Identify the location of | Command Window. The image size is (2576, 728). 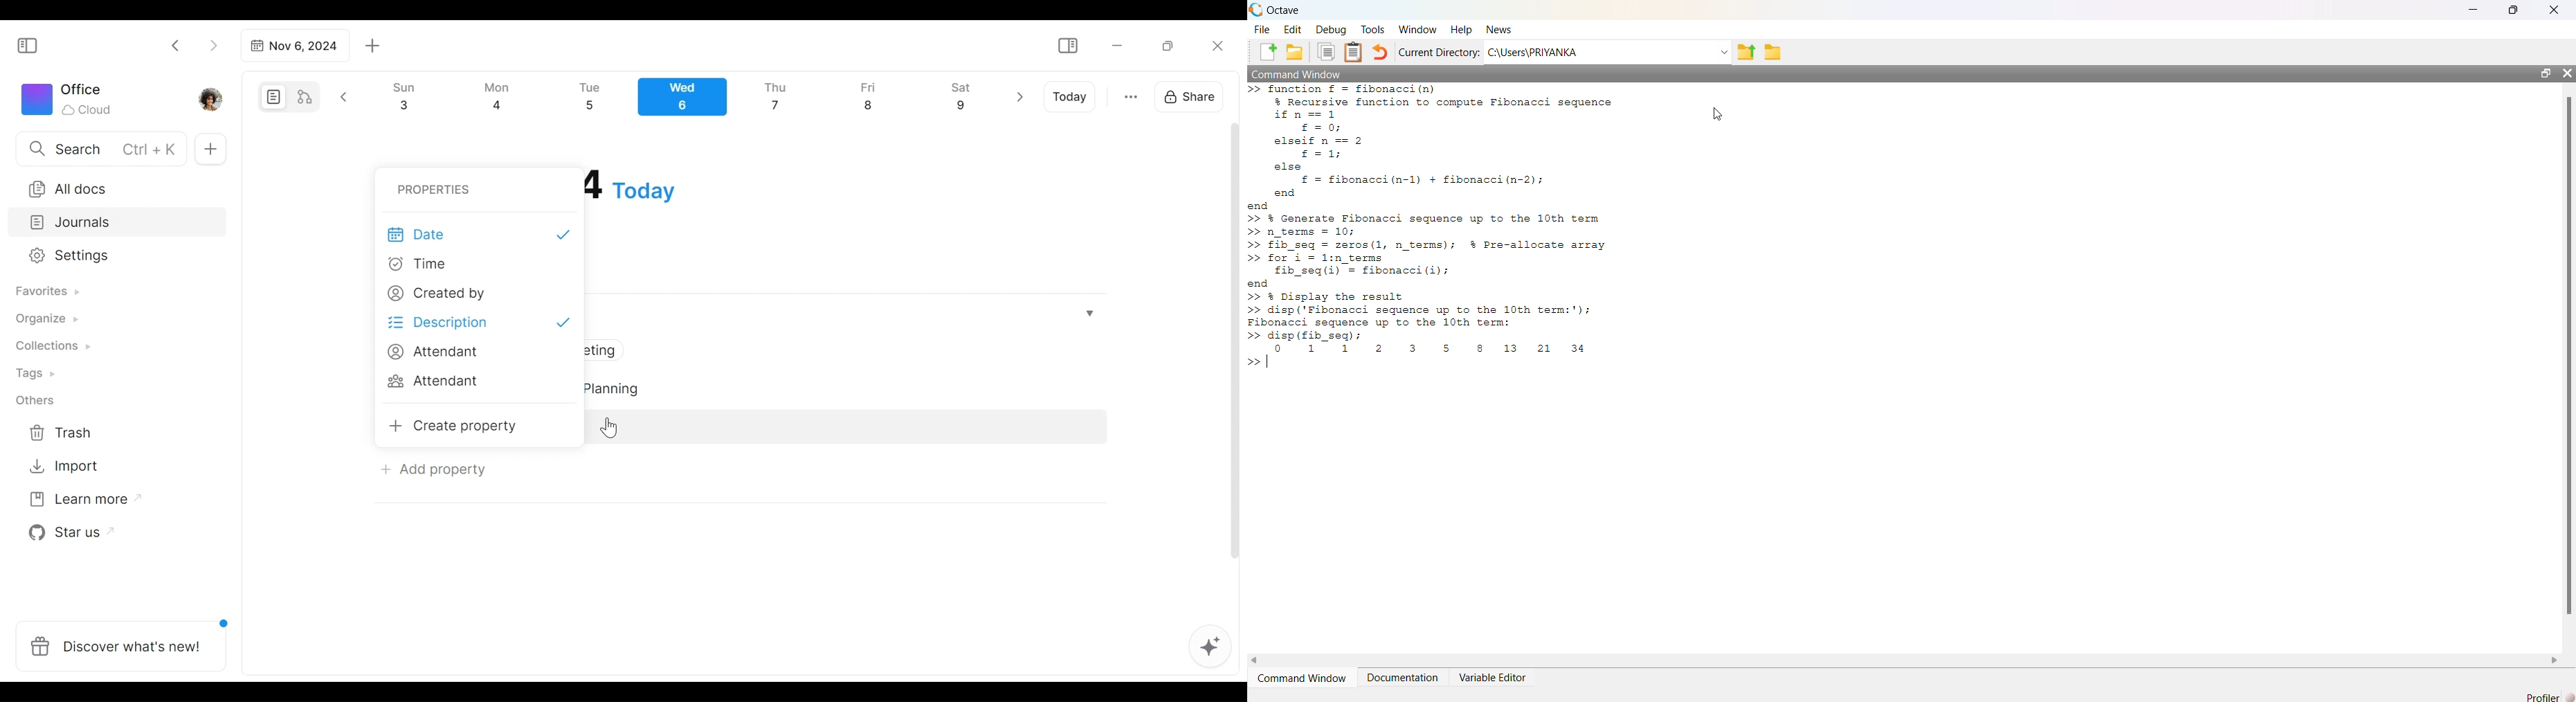
(1305, 72).